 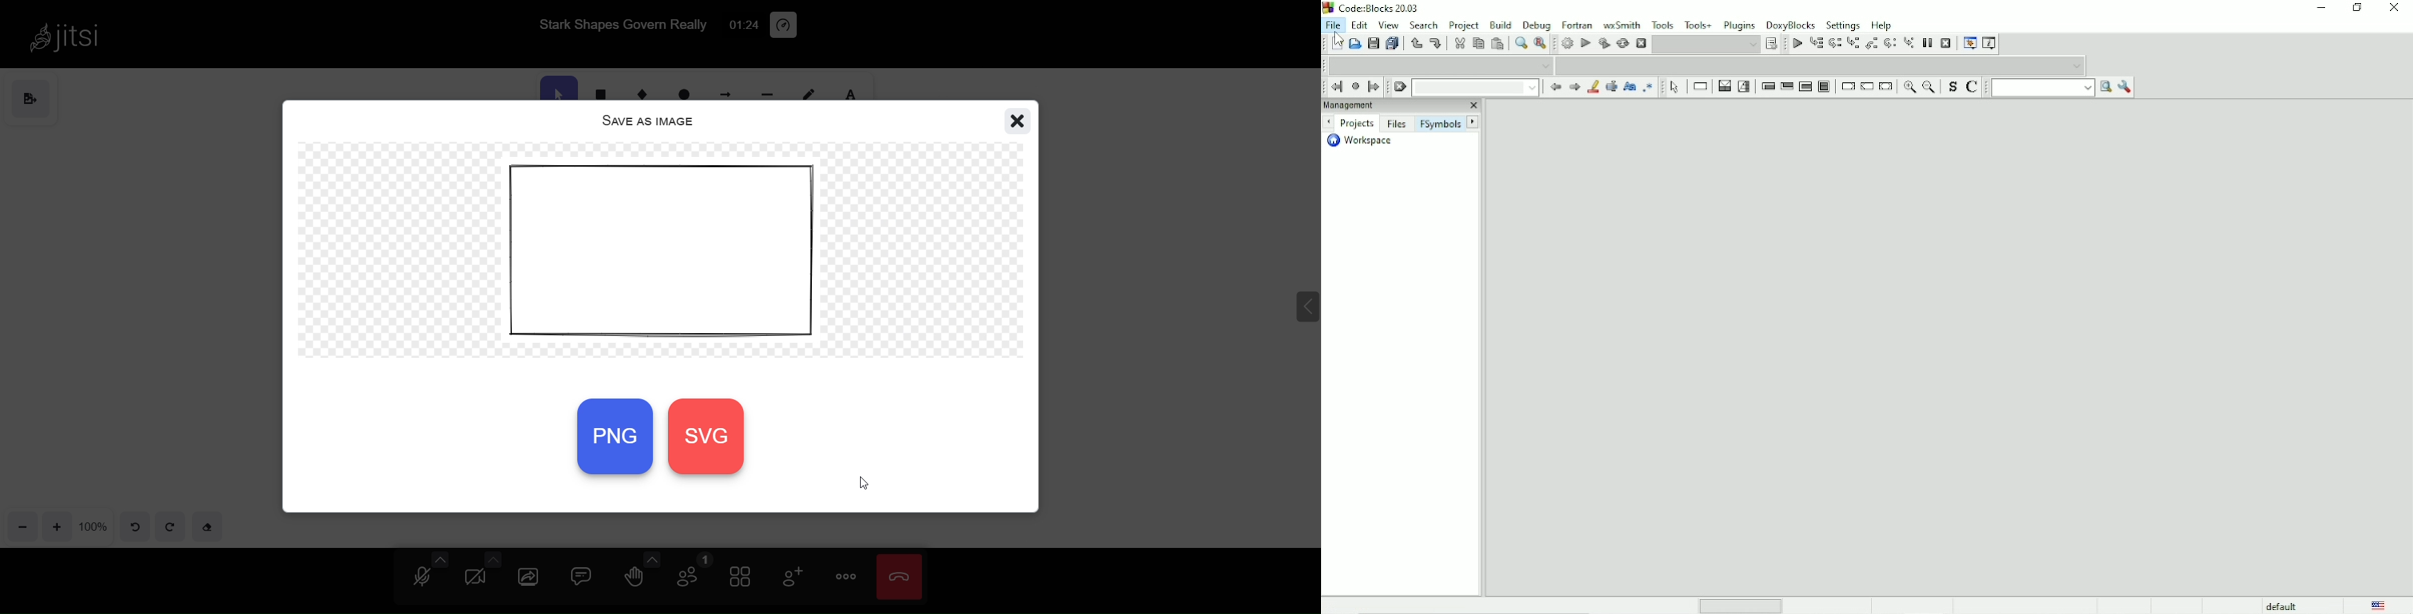 What do you see at coordinates (1359, 25) in the screenshot?
I see `Edit` at bounding box center [1359, 25].